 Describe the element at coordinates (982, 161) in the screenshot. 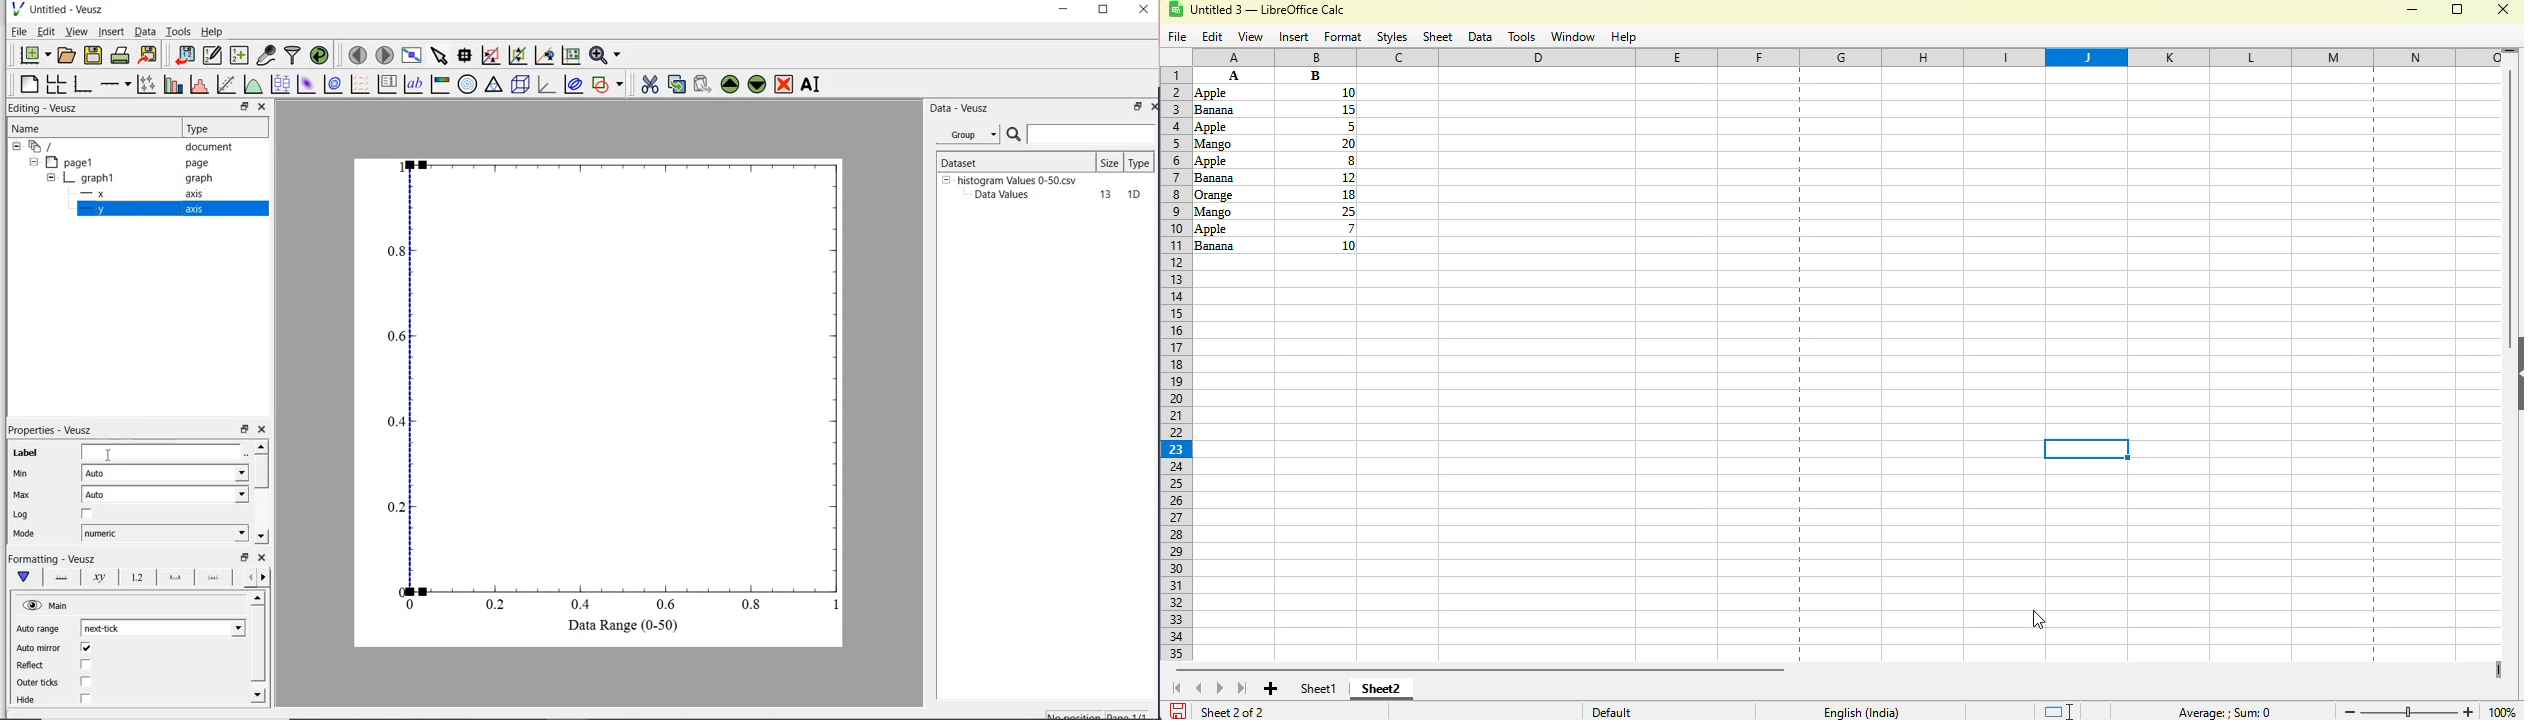

I see `Dataset` at that location.